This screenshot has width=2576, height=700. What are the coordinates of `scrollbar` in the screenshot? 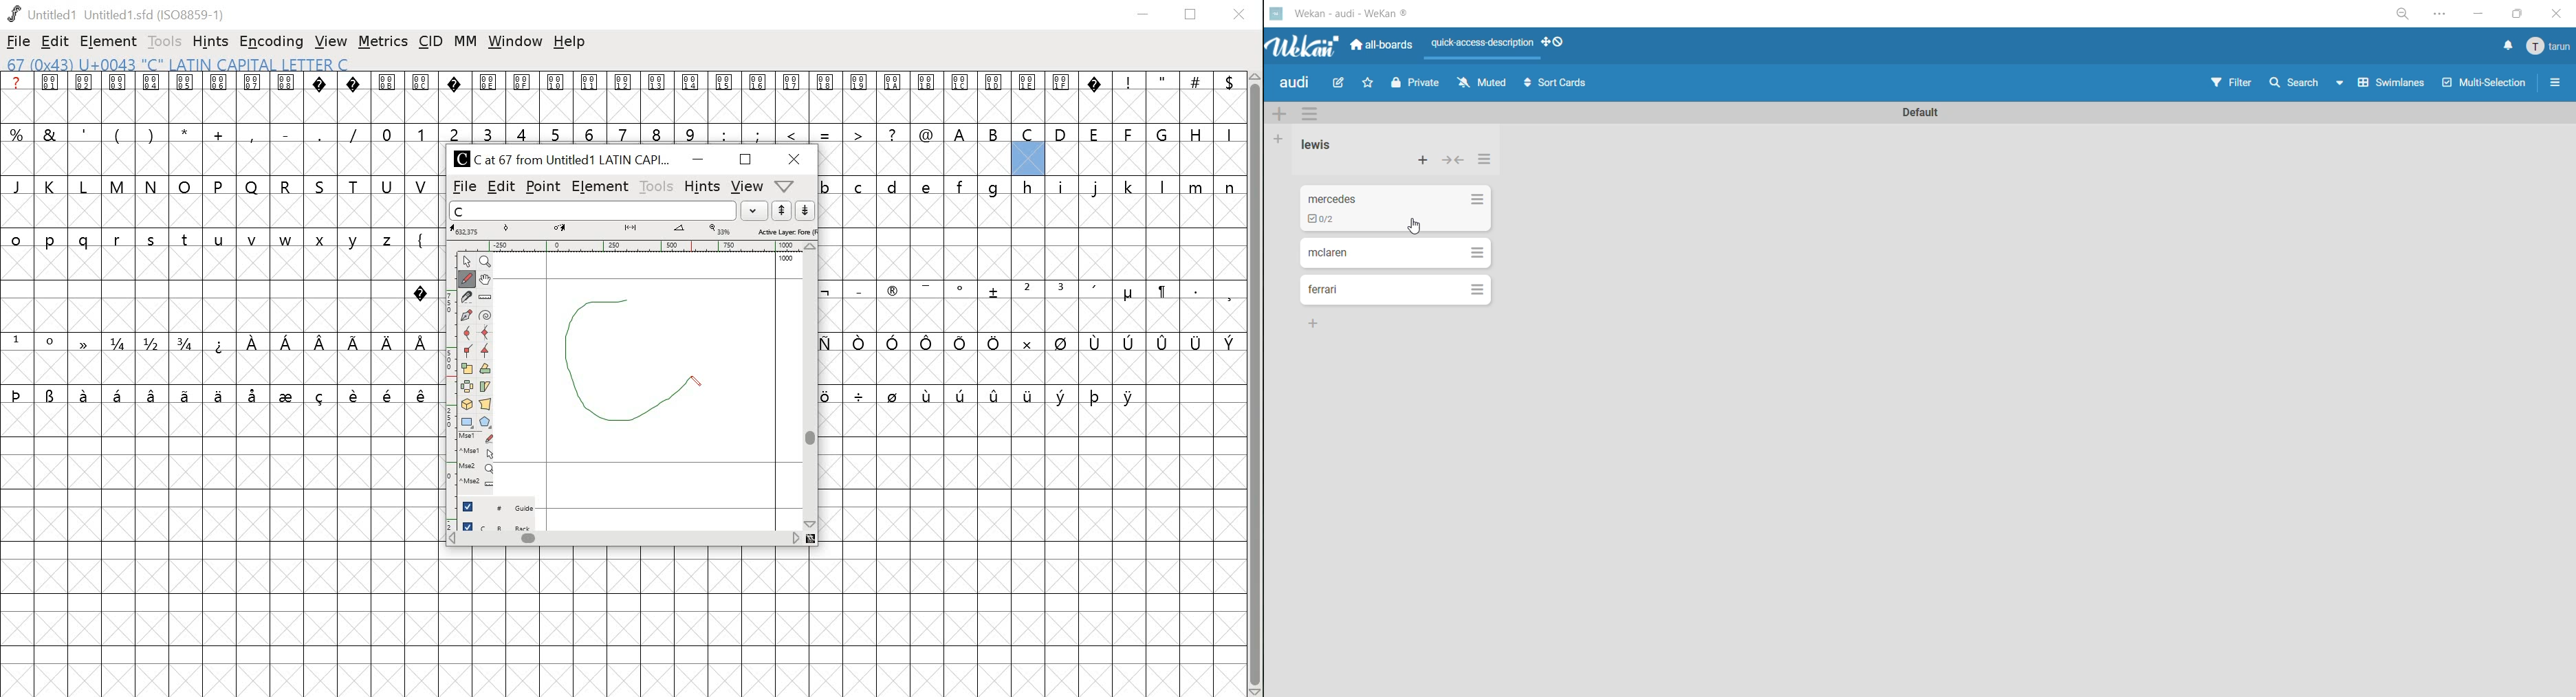 It's located at (624, 540).